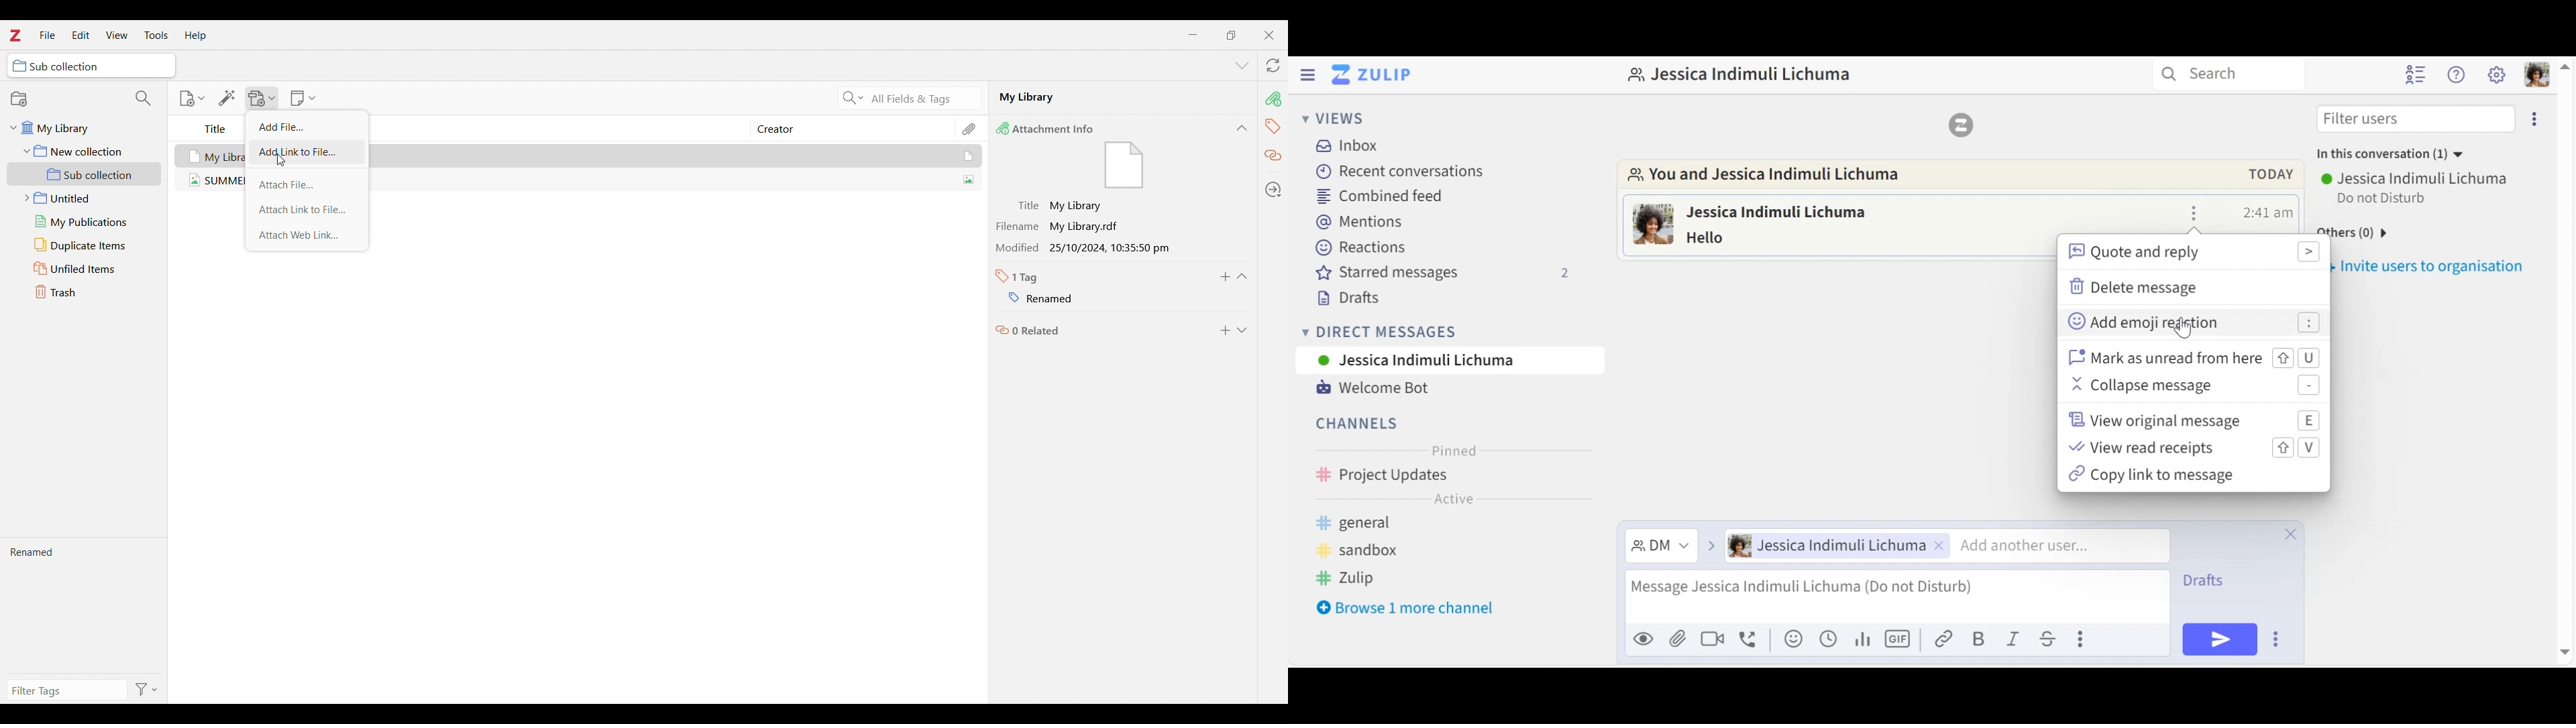 The width and height of the screenshot is (2576, 728). I want to click on Attach link to file, so click(307, 209).